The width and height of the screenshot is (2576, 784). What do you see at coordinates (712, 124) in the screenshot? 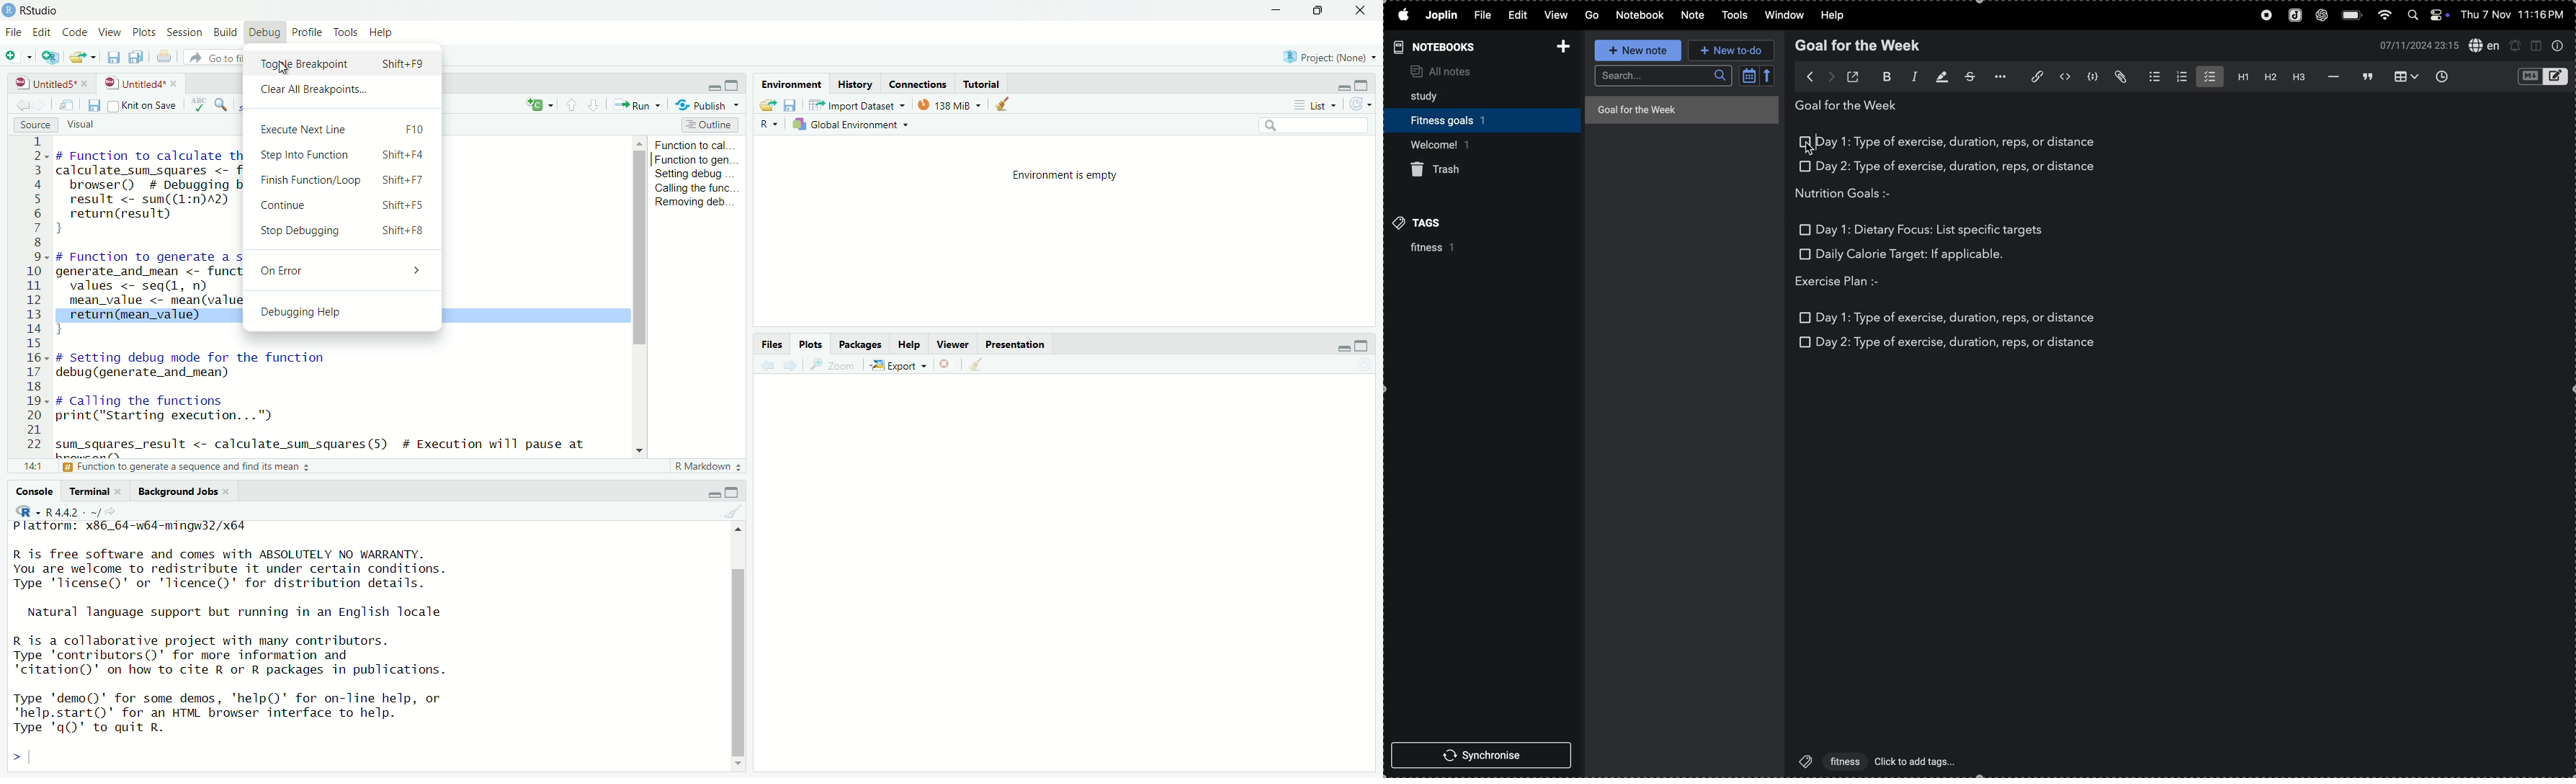
I see `outline` at bounding box center [712, 124].